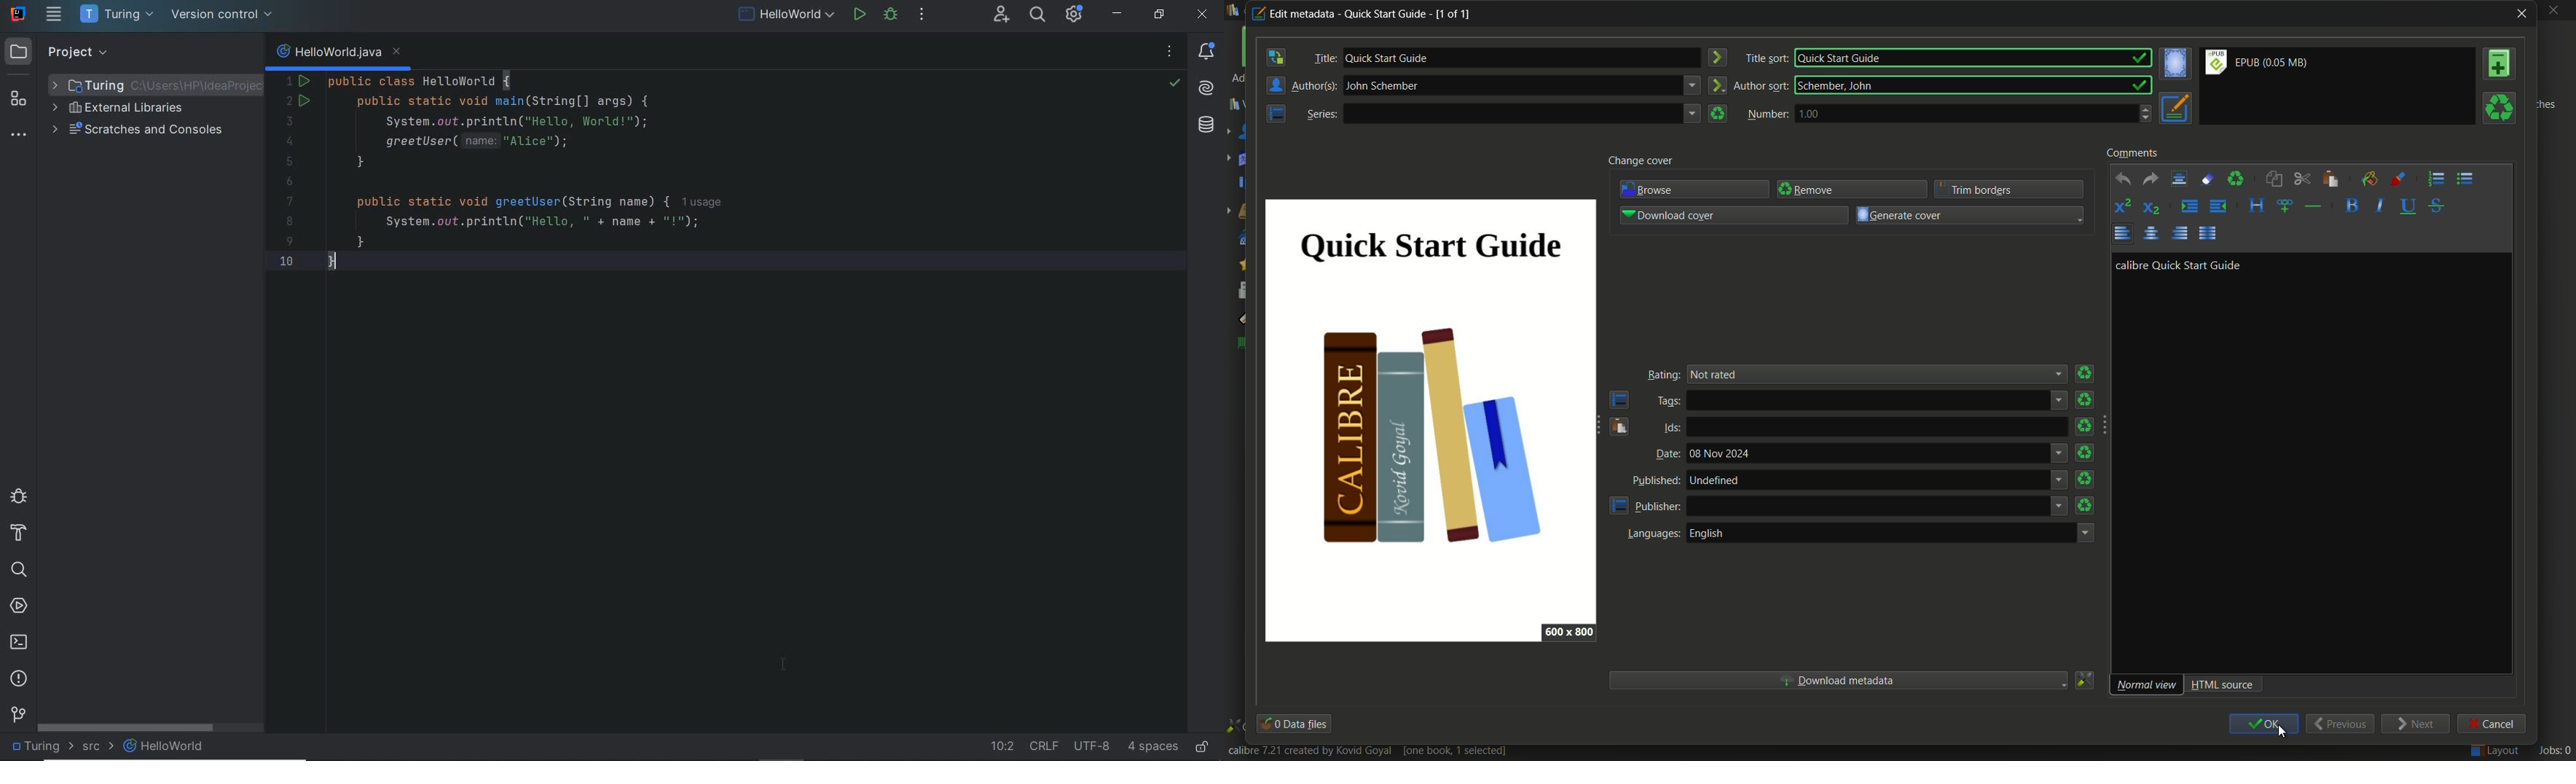 This screenshot has height=784, width=2576. I want to click on undefined, so click(1725, 480).